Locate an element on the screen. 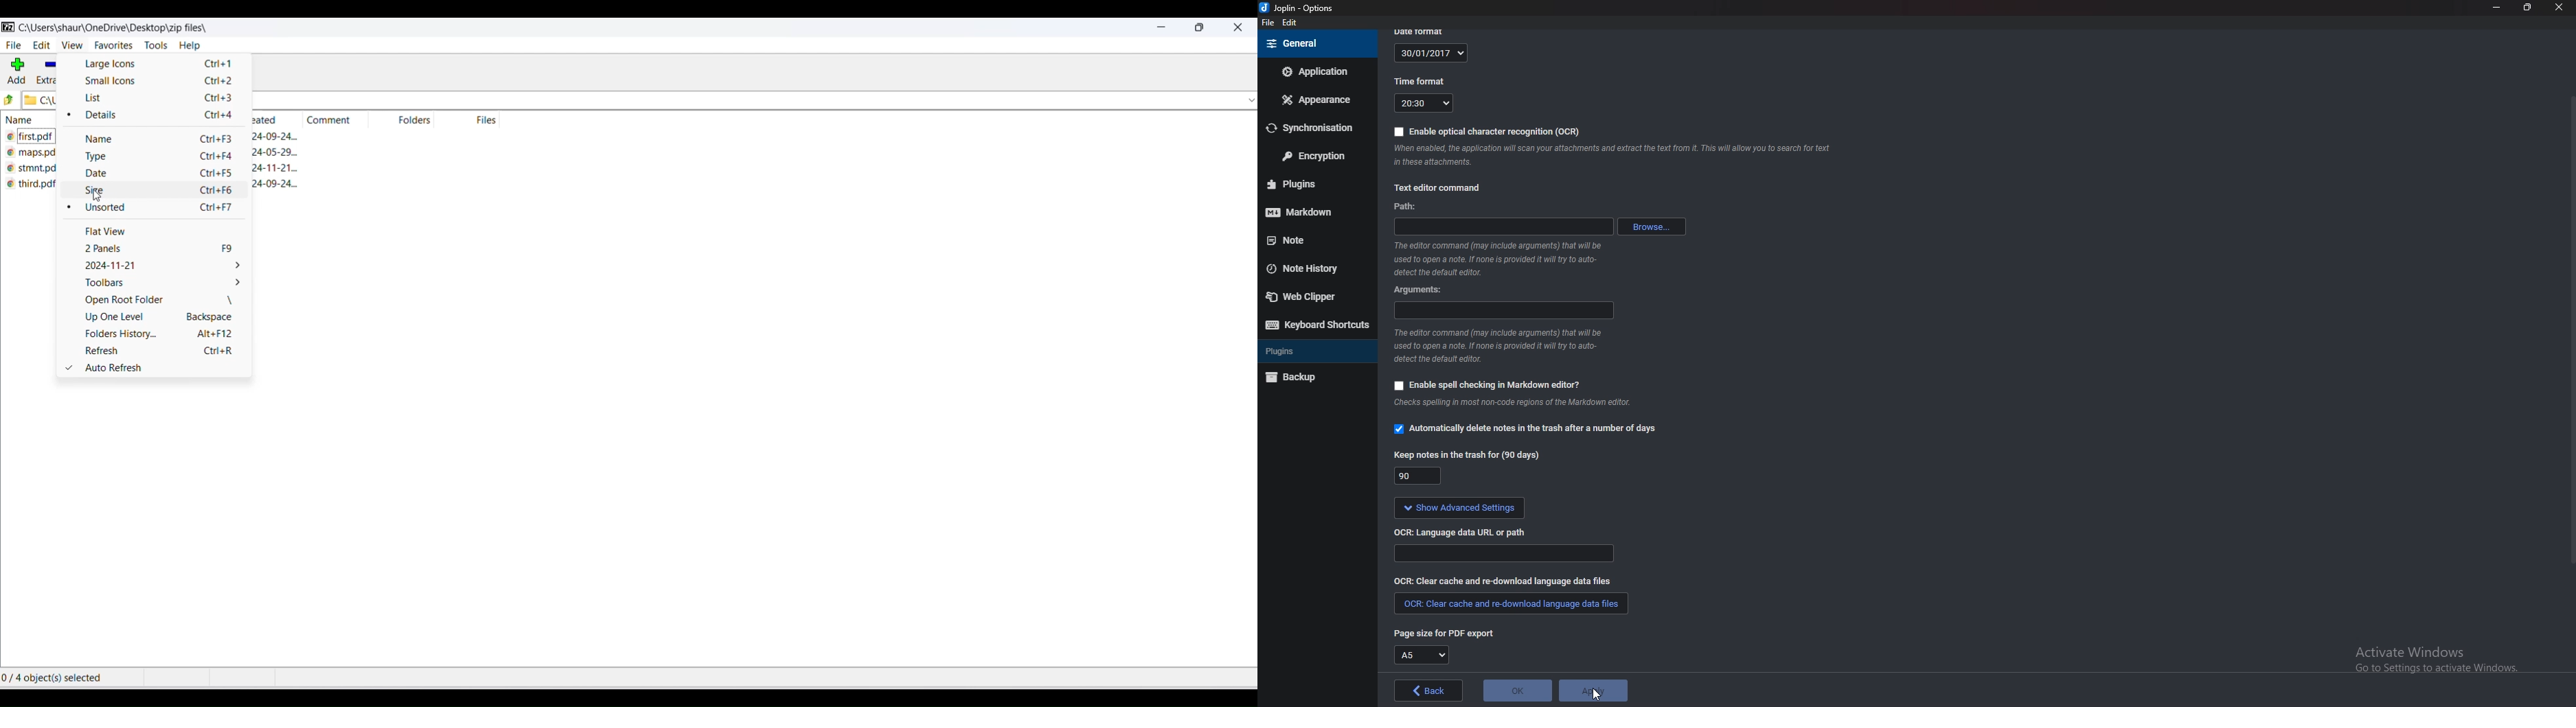 The width and height of the screenshot is (2576, 728). show advanced settings is located at coordinates (1458, 509).